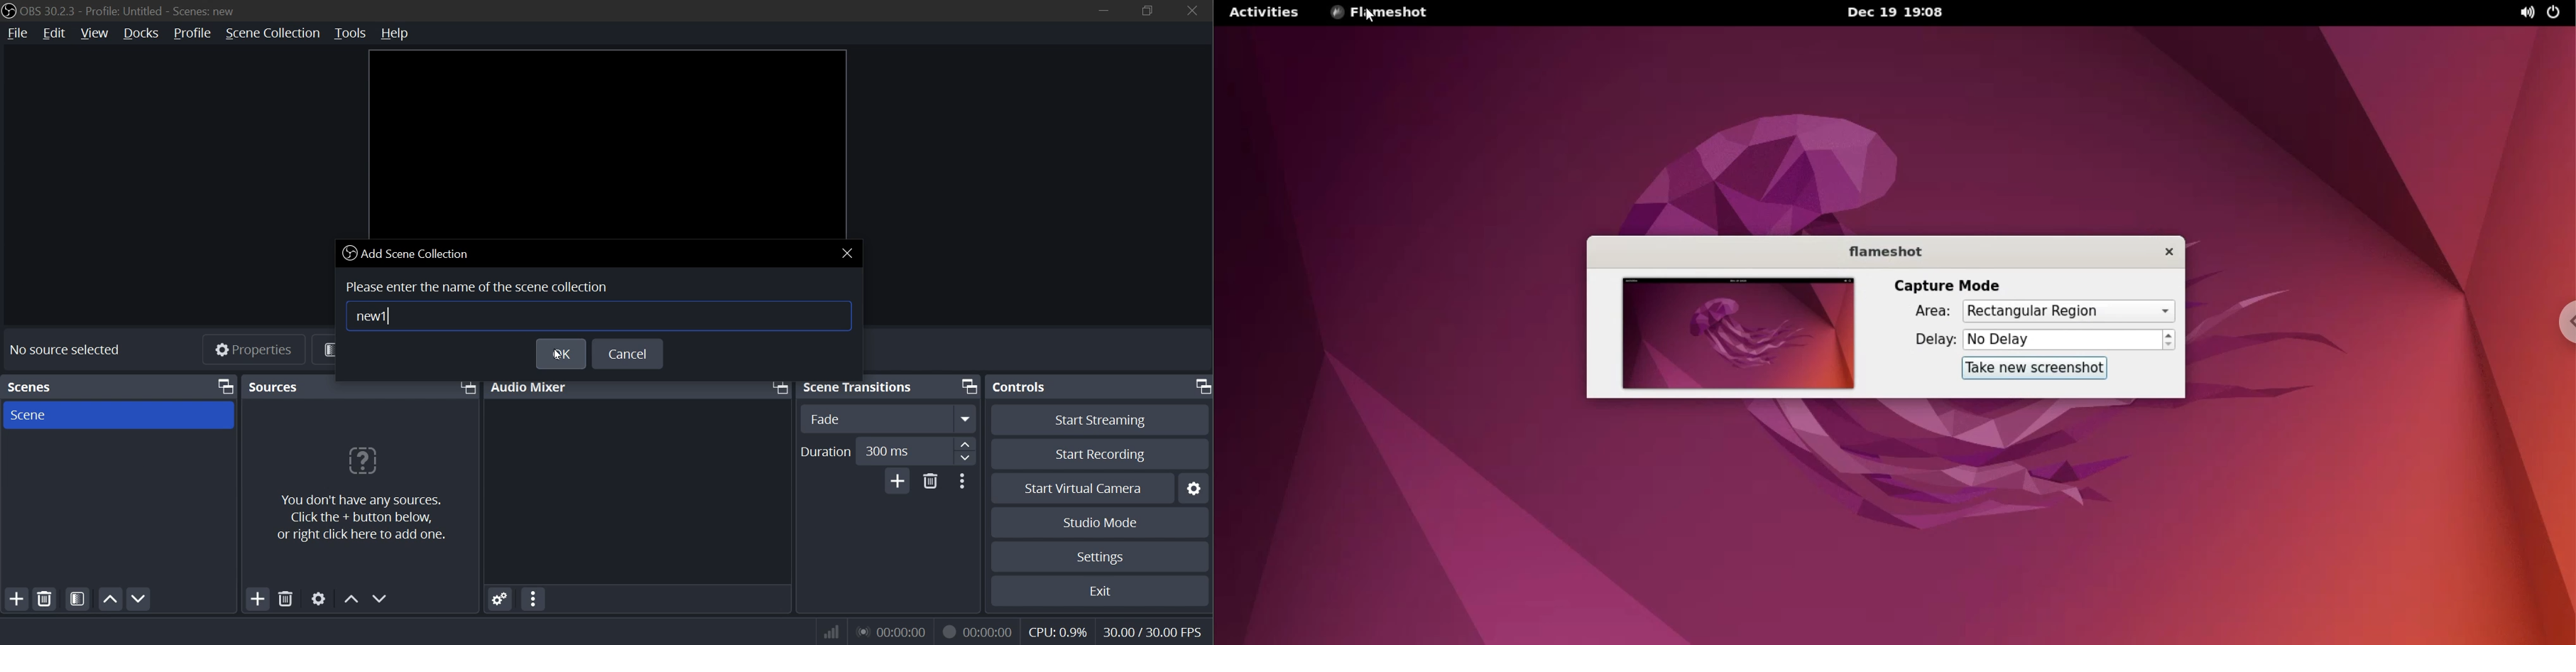  What do you see at coordinates (485, 284) in the screenshot?
I see `Please enter the name of the scene collection` at bounding box center [485, 284].